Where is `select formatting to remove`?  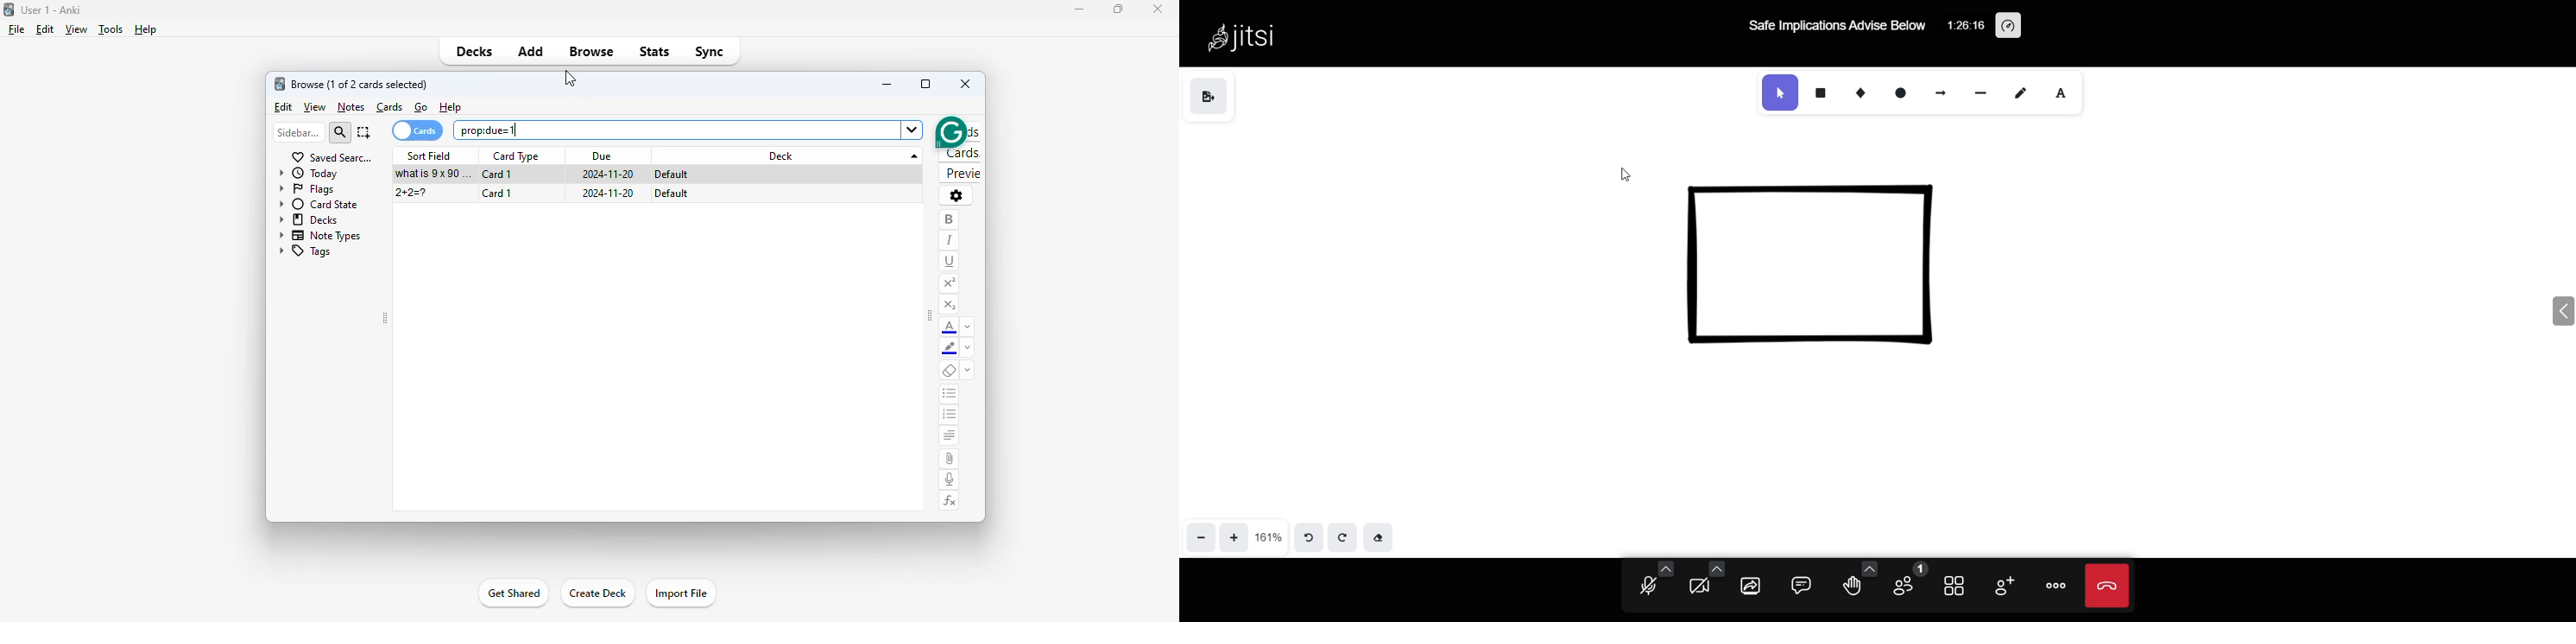 select formatting to remove is located at coordinates (968, 371).